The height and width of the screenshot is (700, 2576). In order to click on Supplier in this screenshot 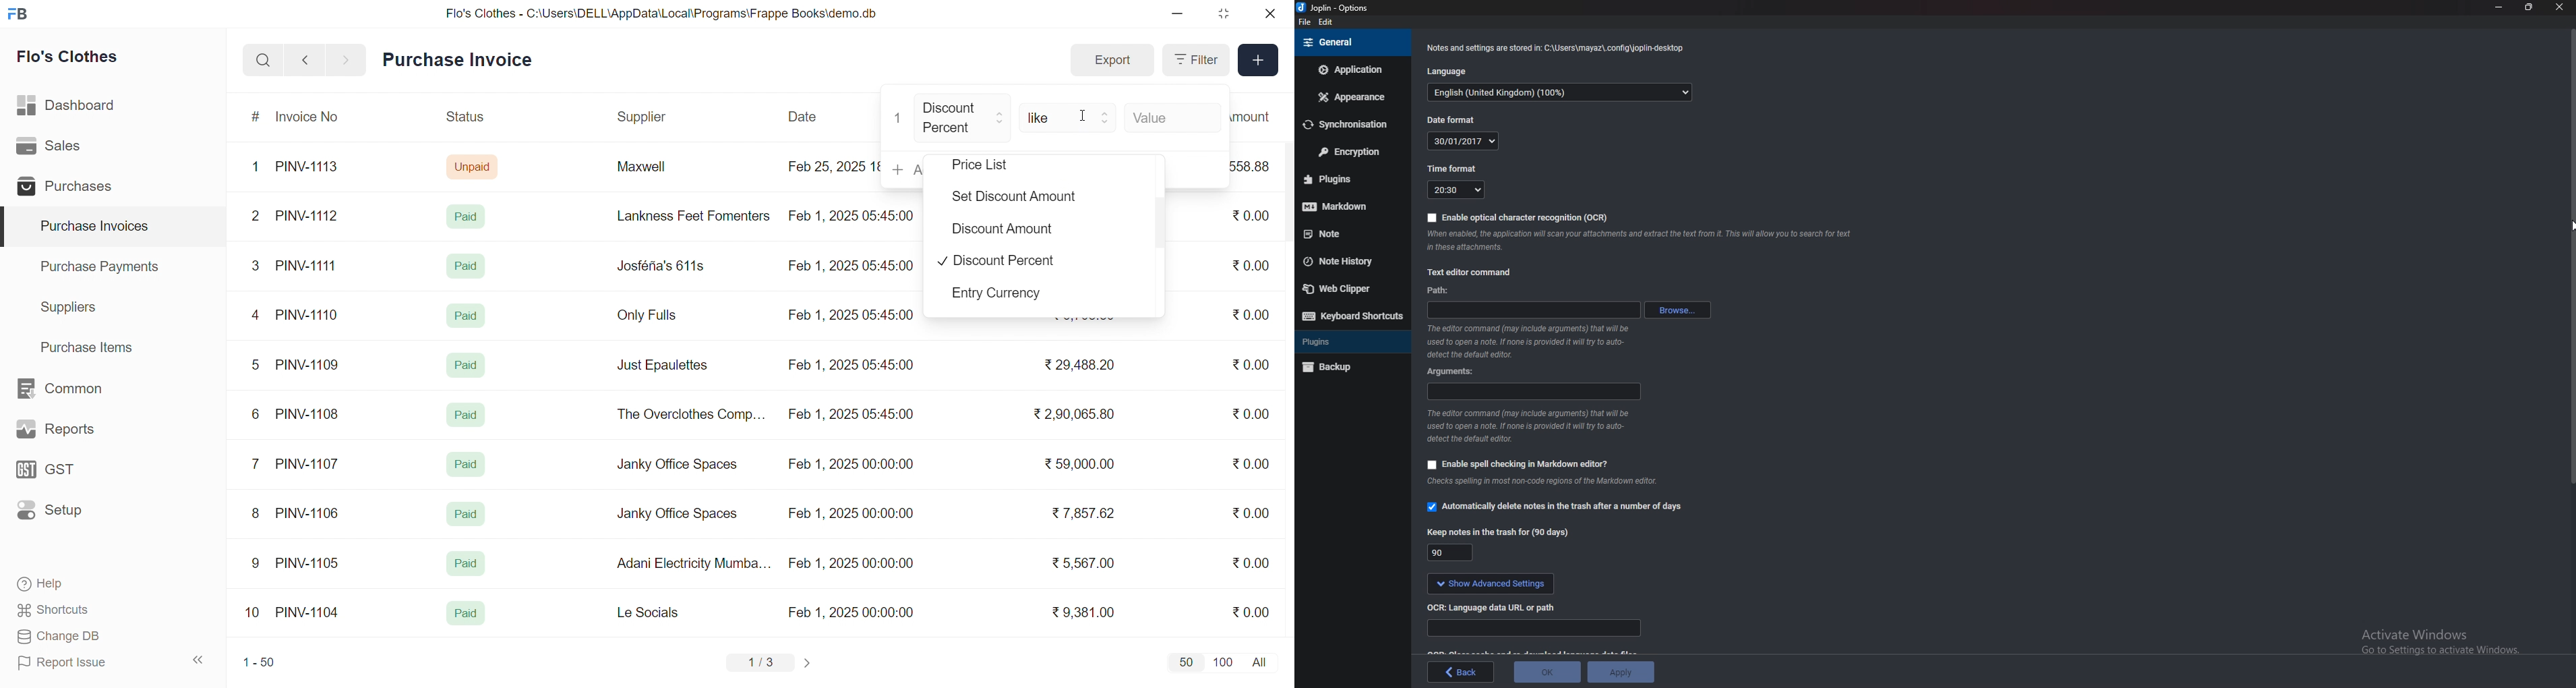, I will do `click(644, 117)`.